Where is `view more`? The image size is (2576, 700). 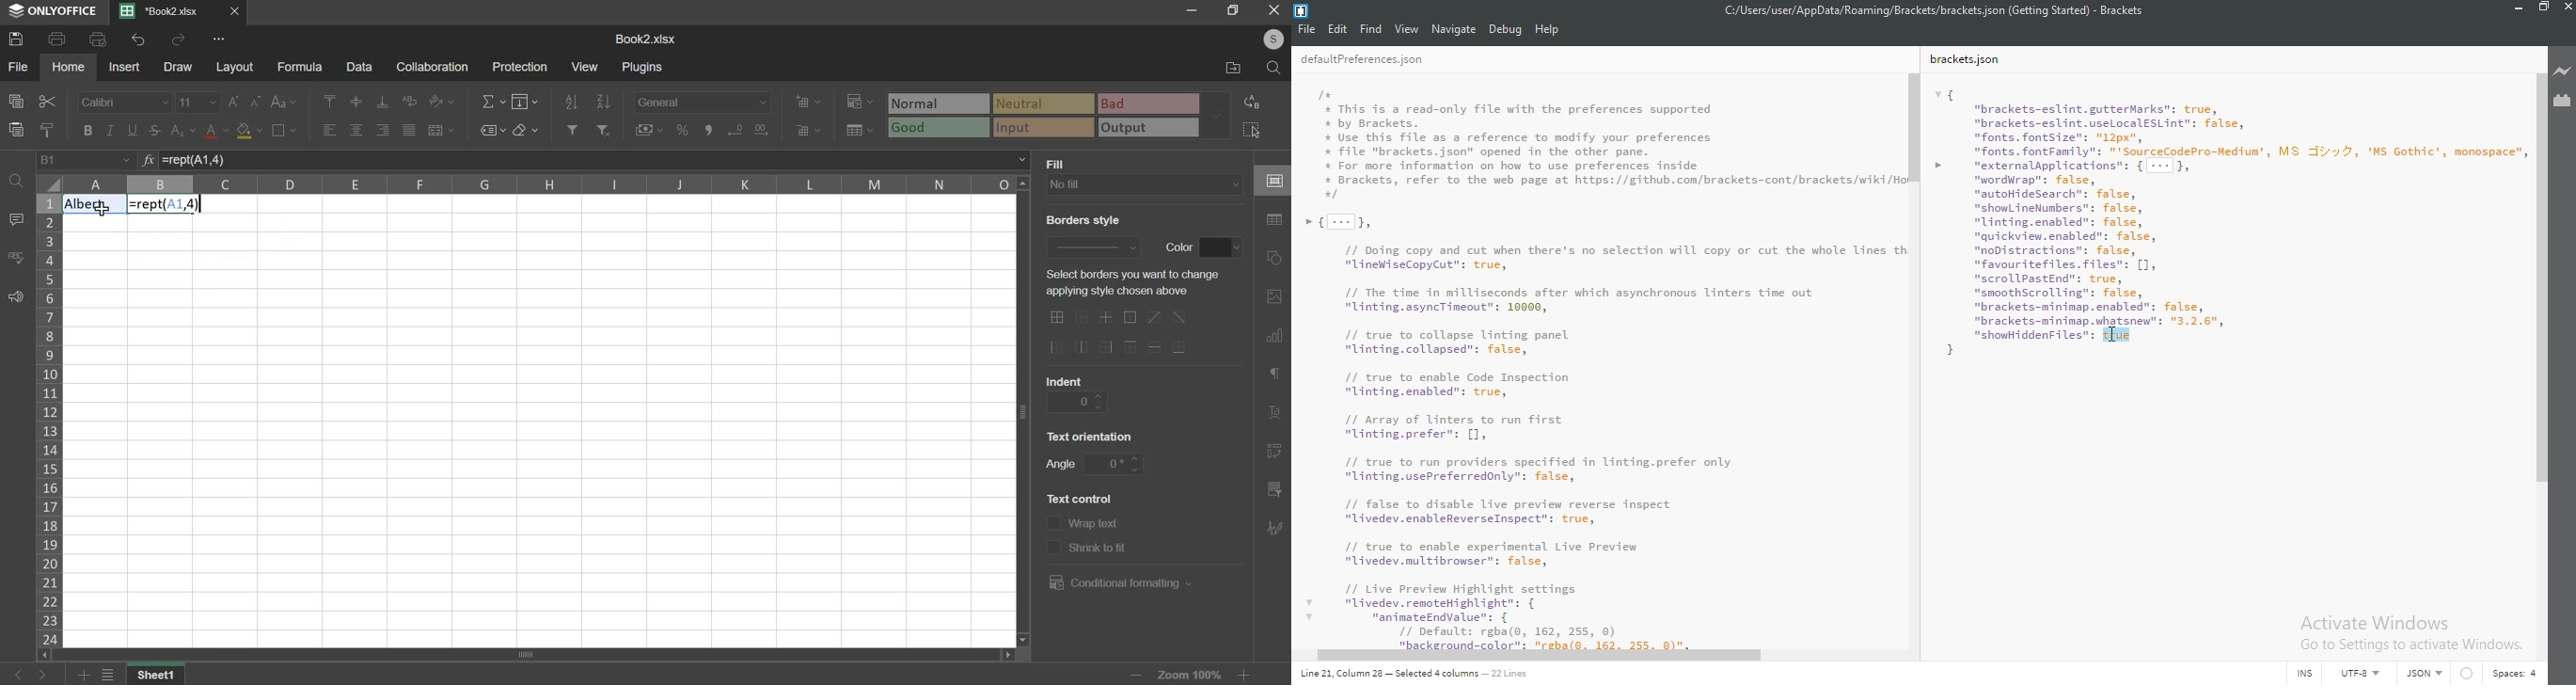 view more is located at coordinates (220, 39).